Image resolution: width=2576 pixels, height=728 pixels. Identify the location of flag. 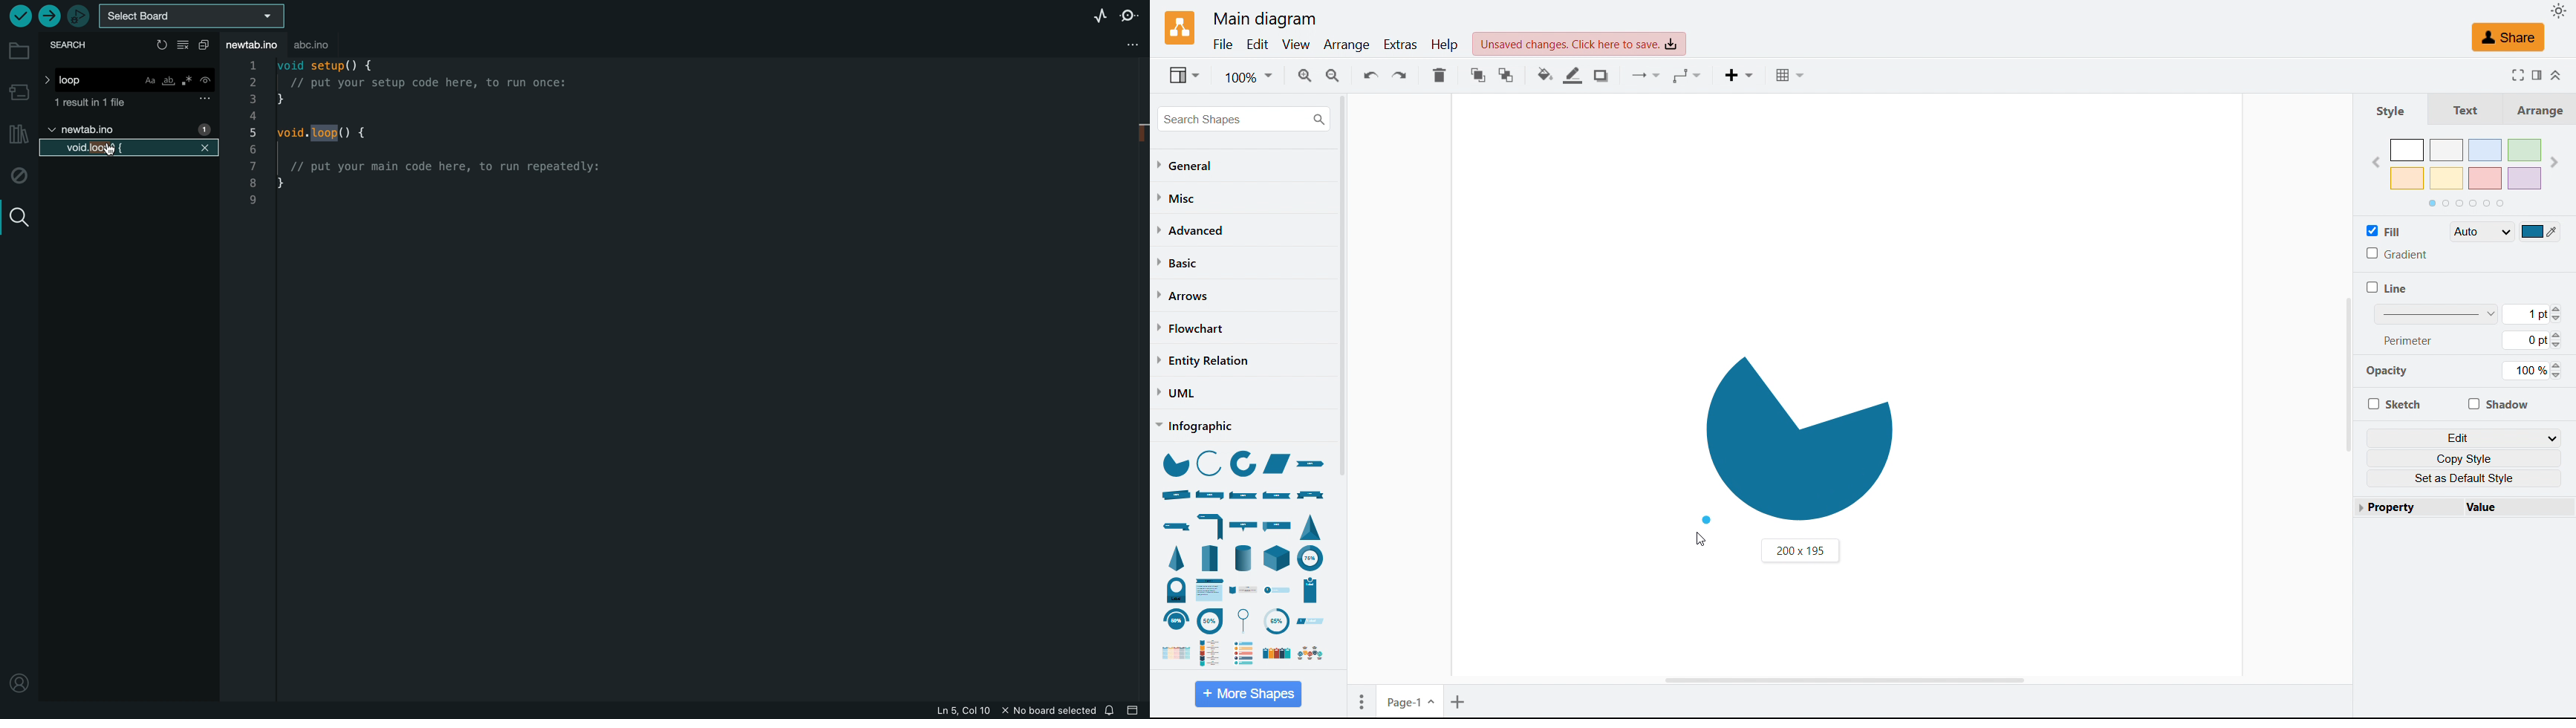
(1279, 524).